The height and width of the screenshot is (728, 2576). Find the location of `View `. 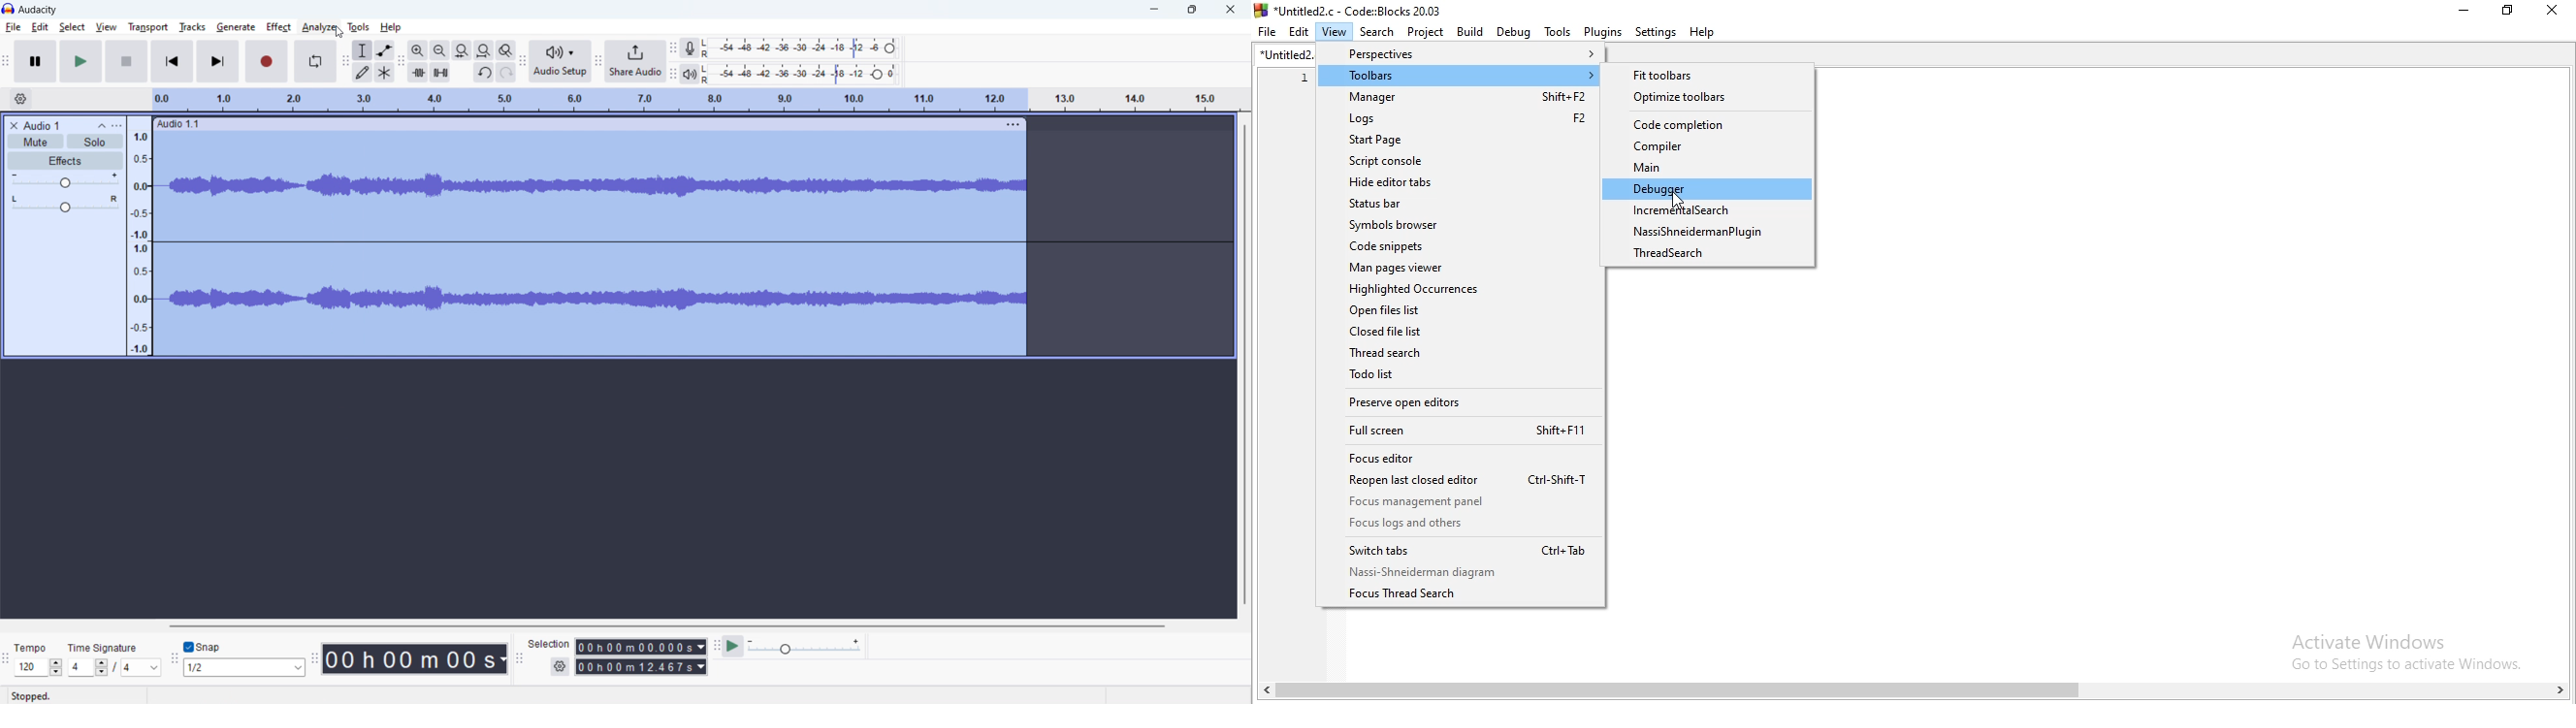

View  is located at coordinates (1330, 33).